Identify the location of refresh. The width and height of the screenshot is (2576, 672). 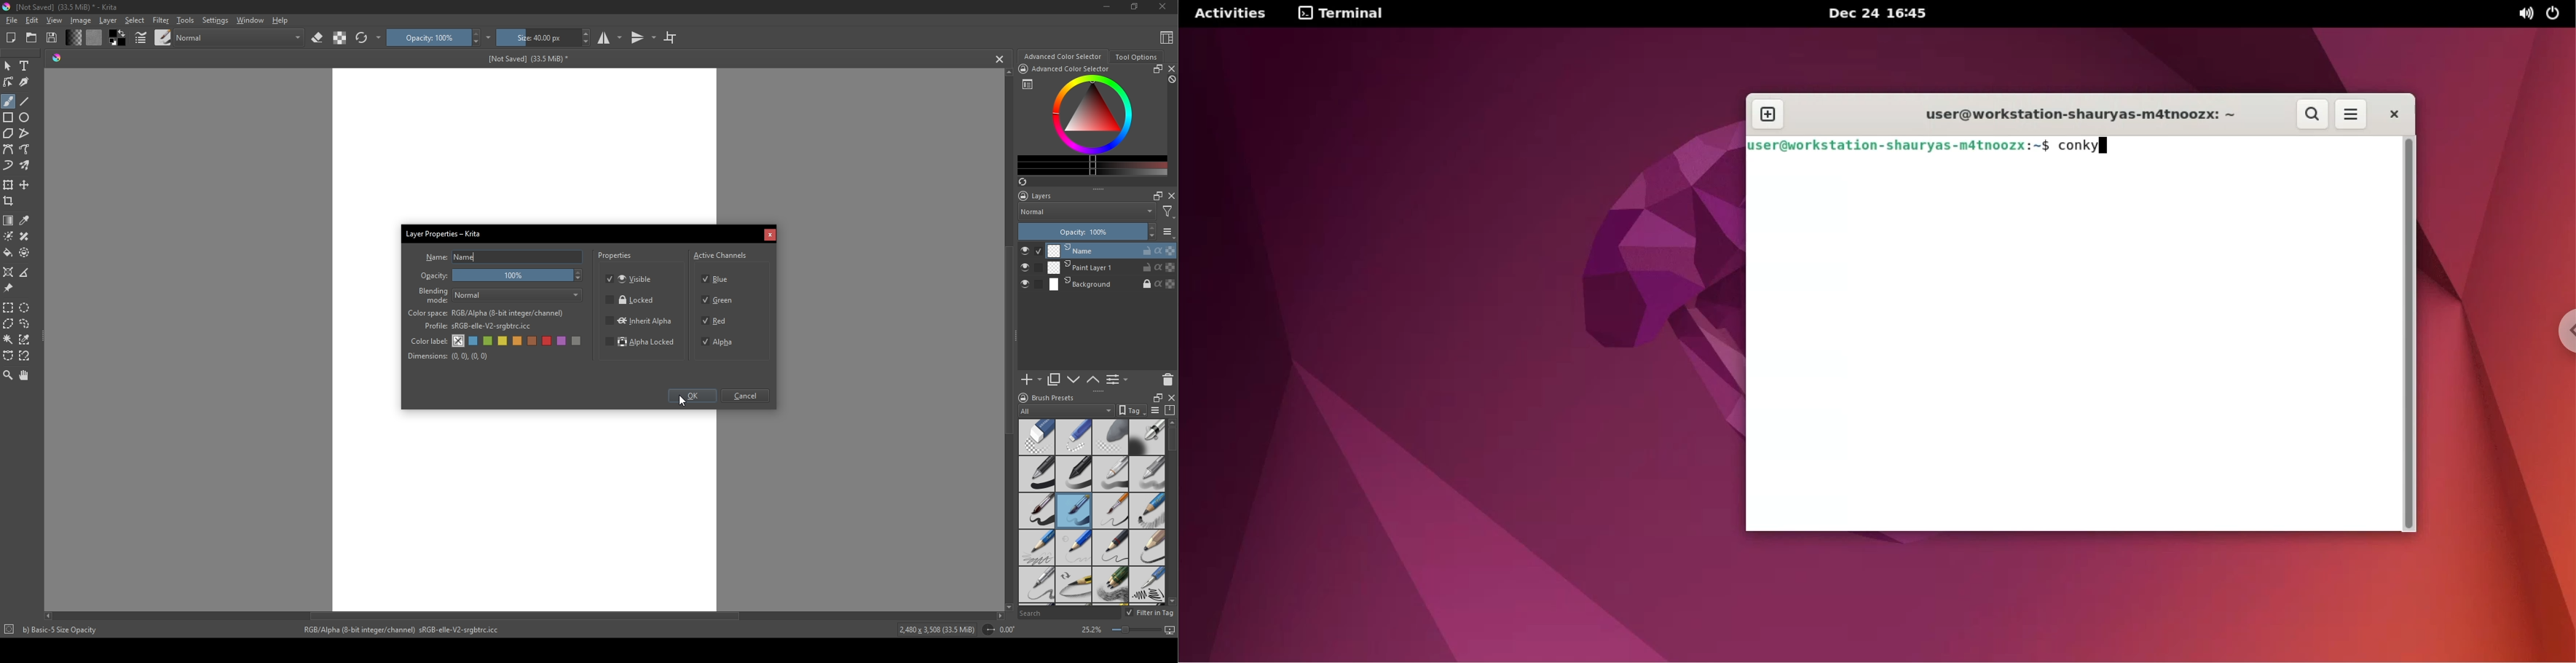
(361, 38).